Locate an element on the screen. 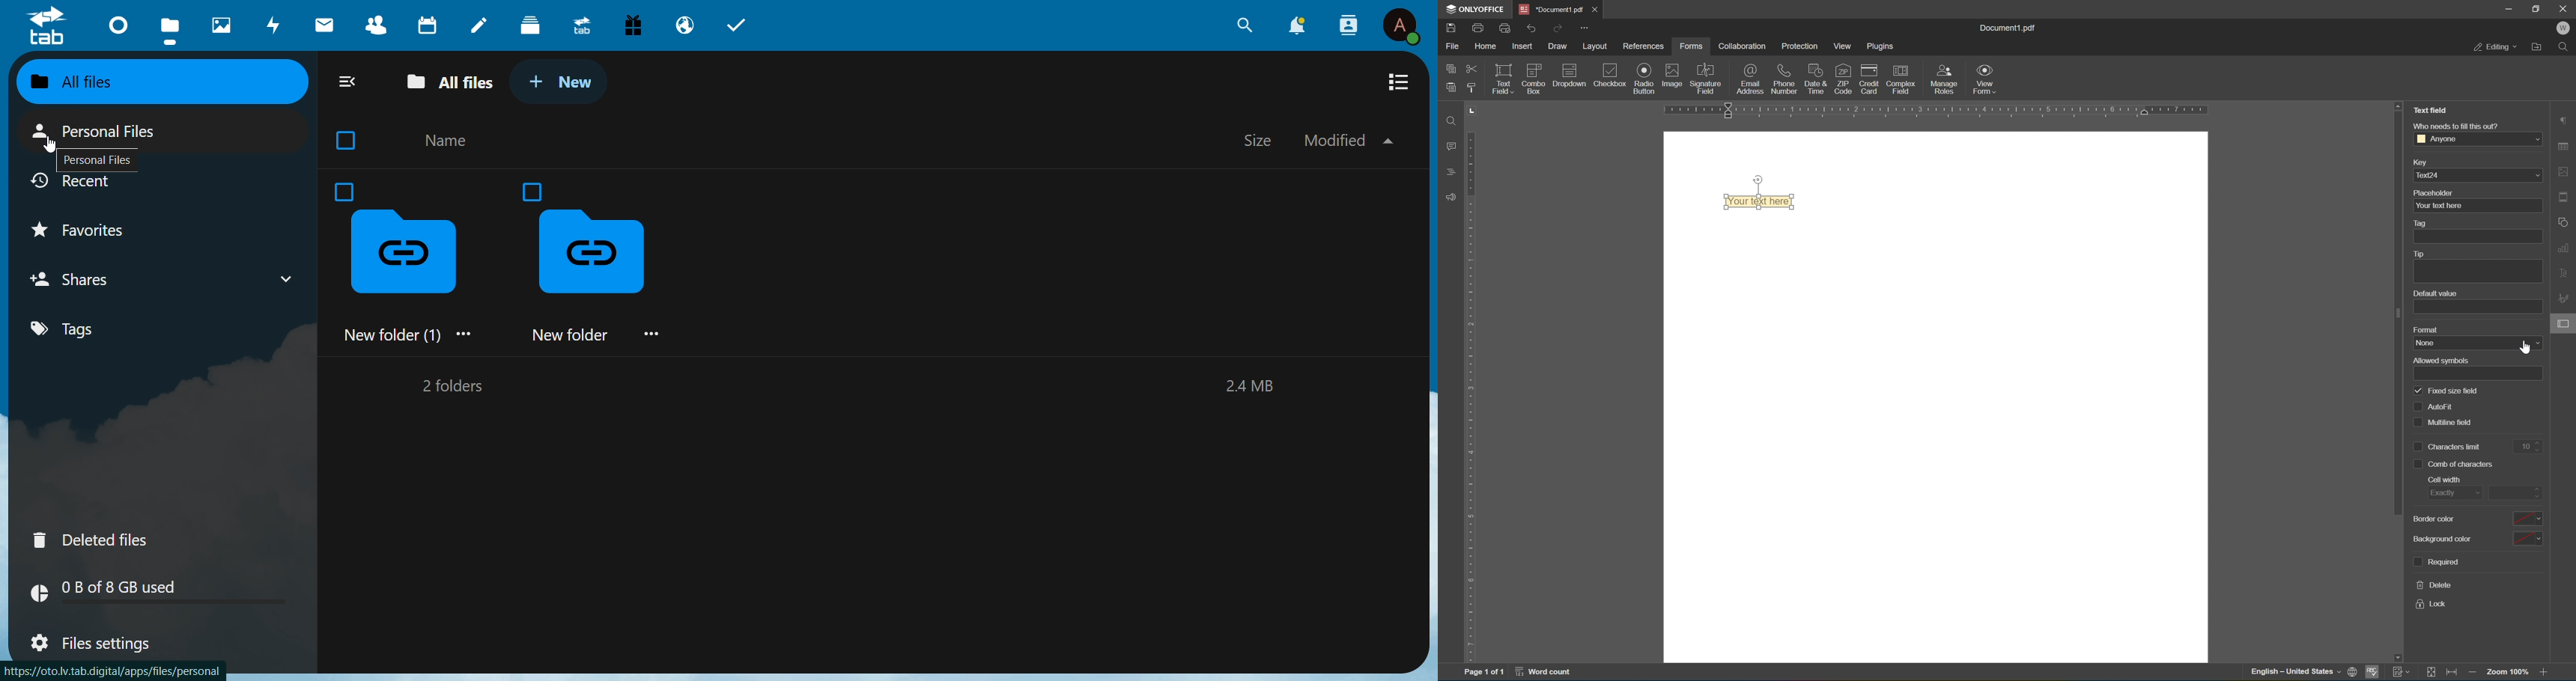 The image size is (2576, 700). search contact is located at coordinates (1346, 23).